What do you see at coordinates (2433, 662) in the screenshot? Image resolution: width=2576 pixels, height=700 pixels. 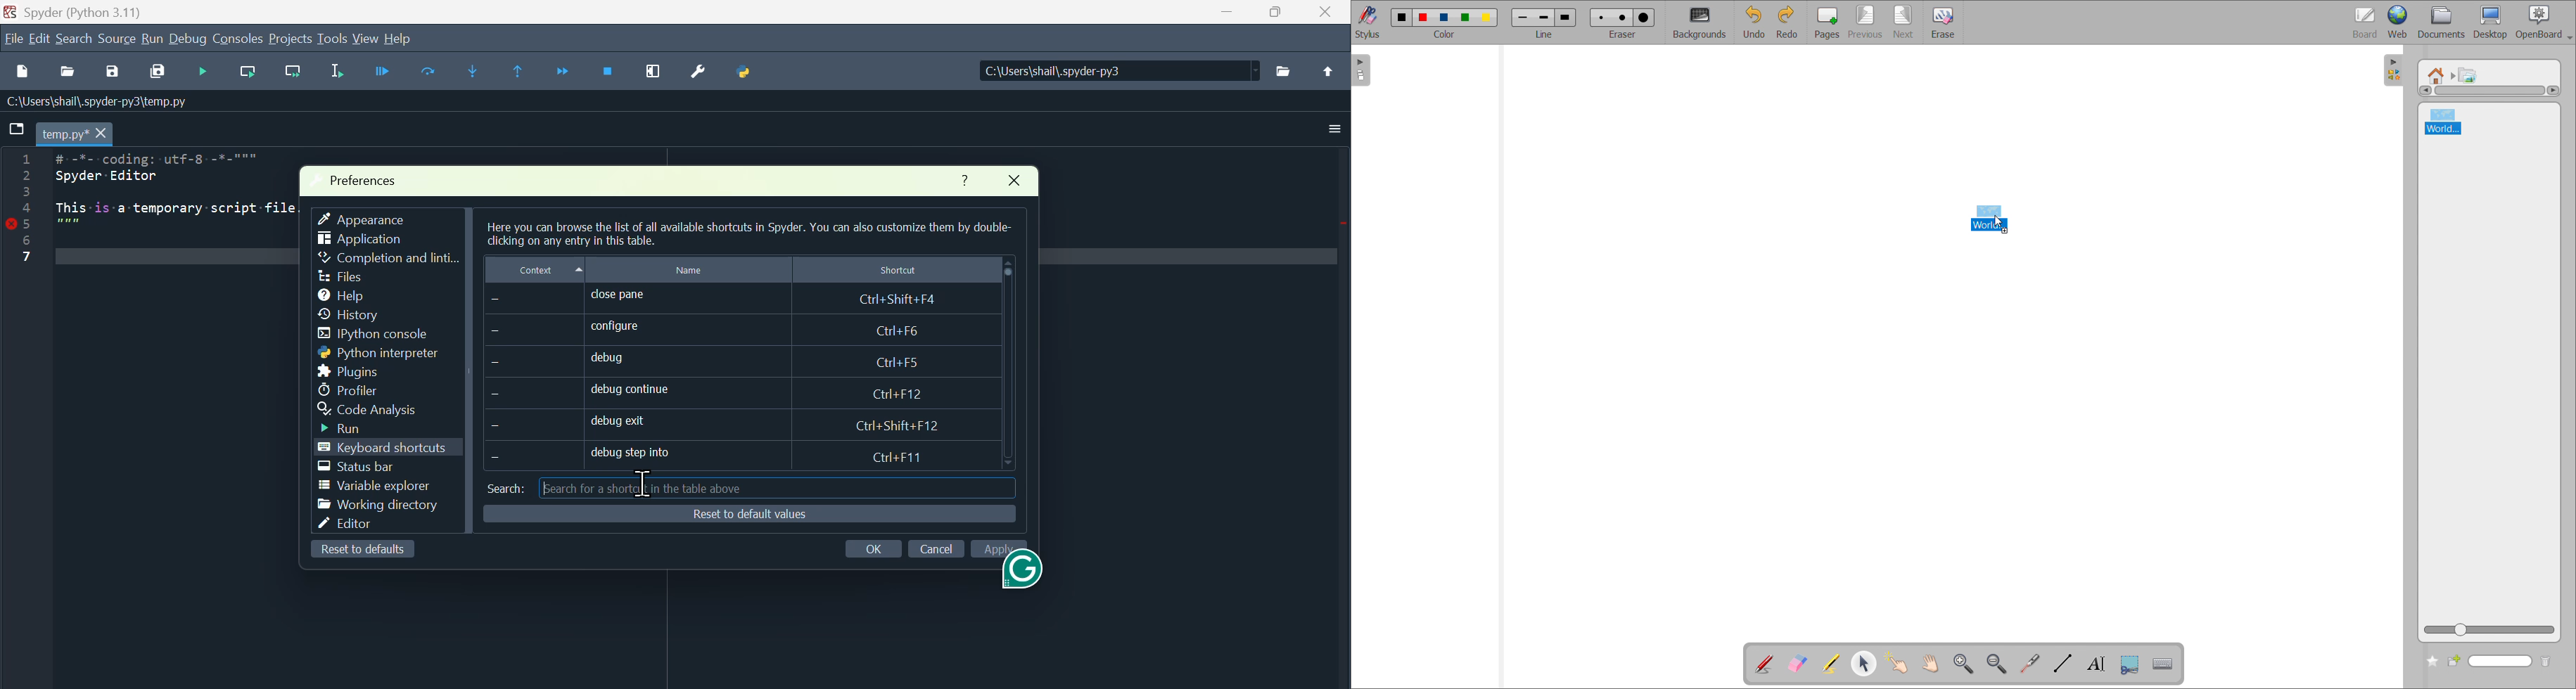 I see `add to favorites` at bounding box center [2433, 662].